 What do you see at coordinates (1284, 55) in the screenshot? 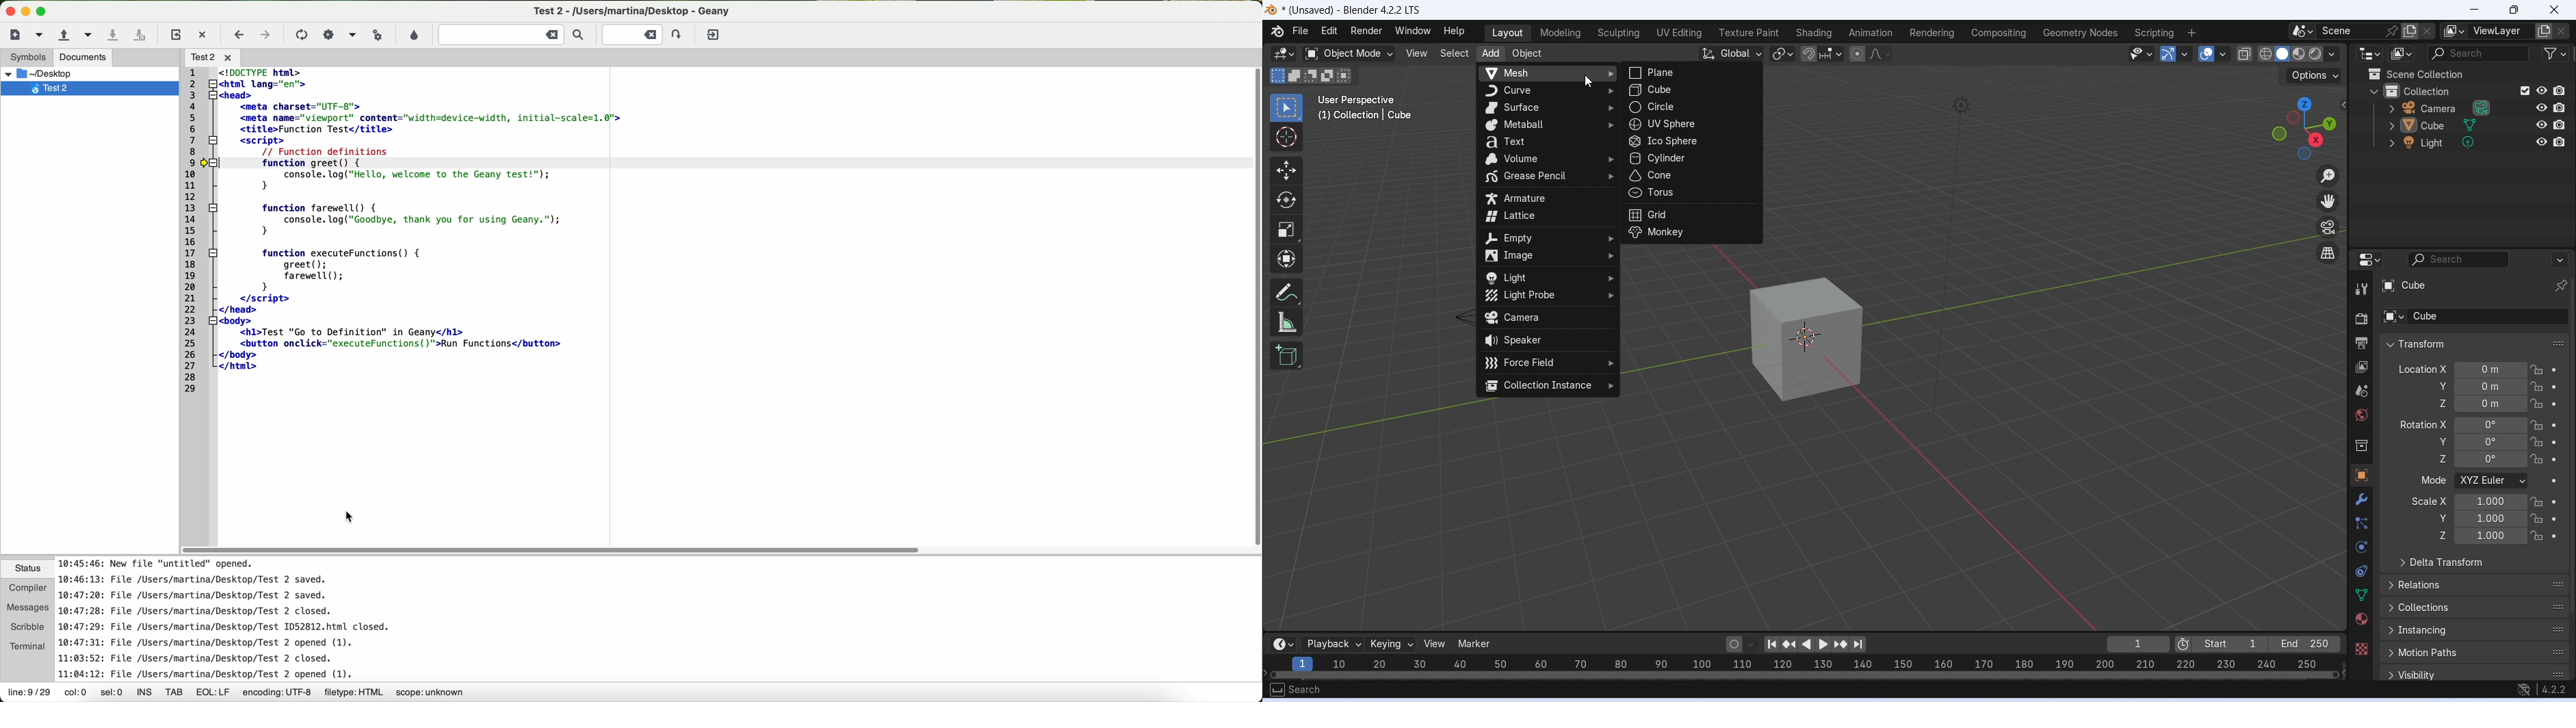
I see `editor type` at bounding box center [1284, 55].